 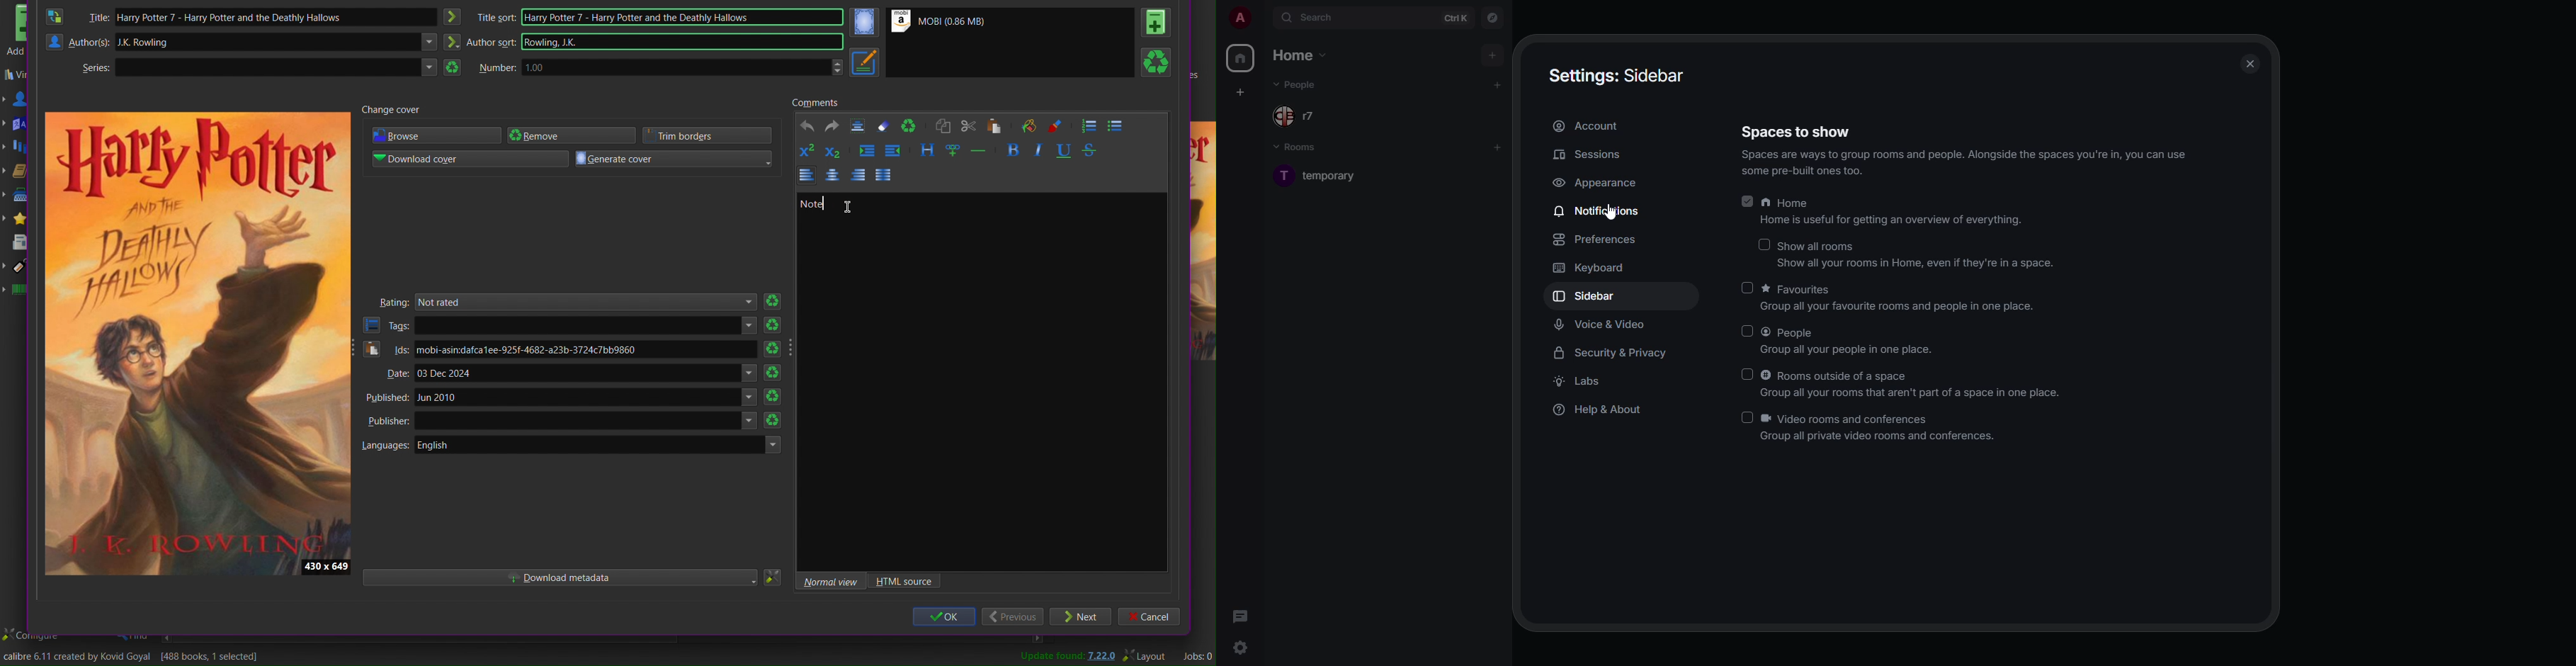 I want to click on Book, so click(x=1157, y=22).